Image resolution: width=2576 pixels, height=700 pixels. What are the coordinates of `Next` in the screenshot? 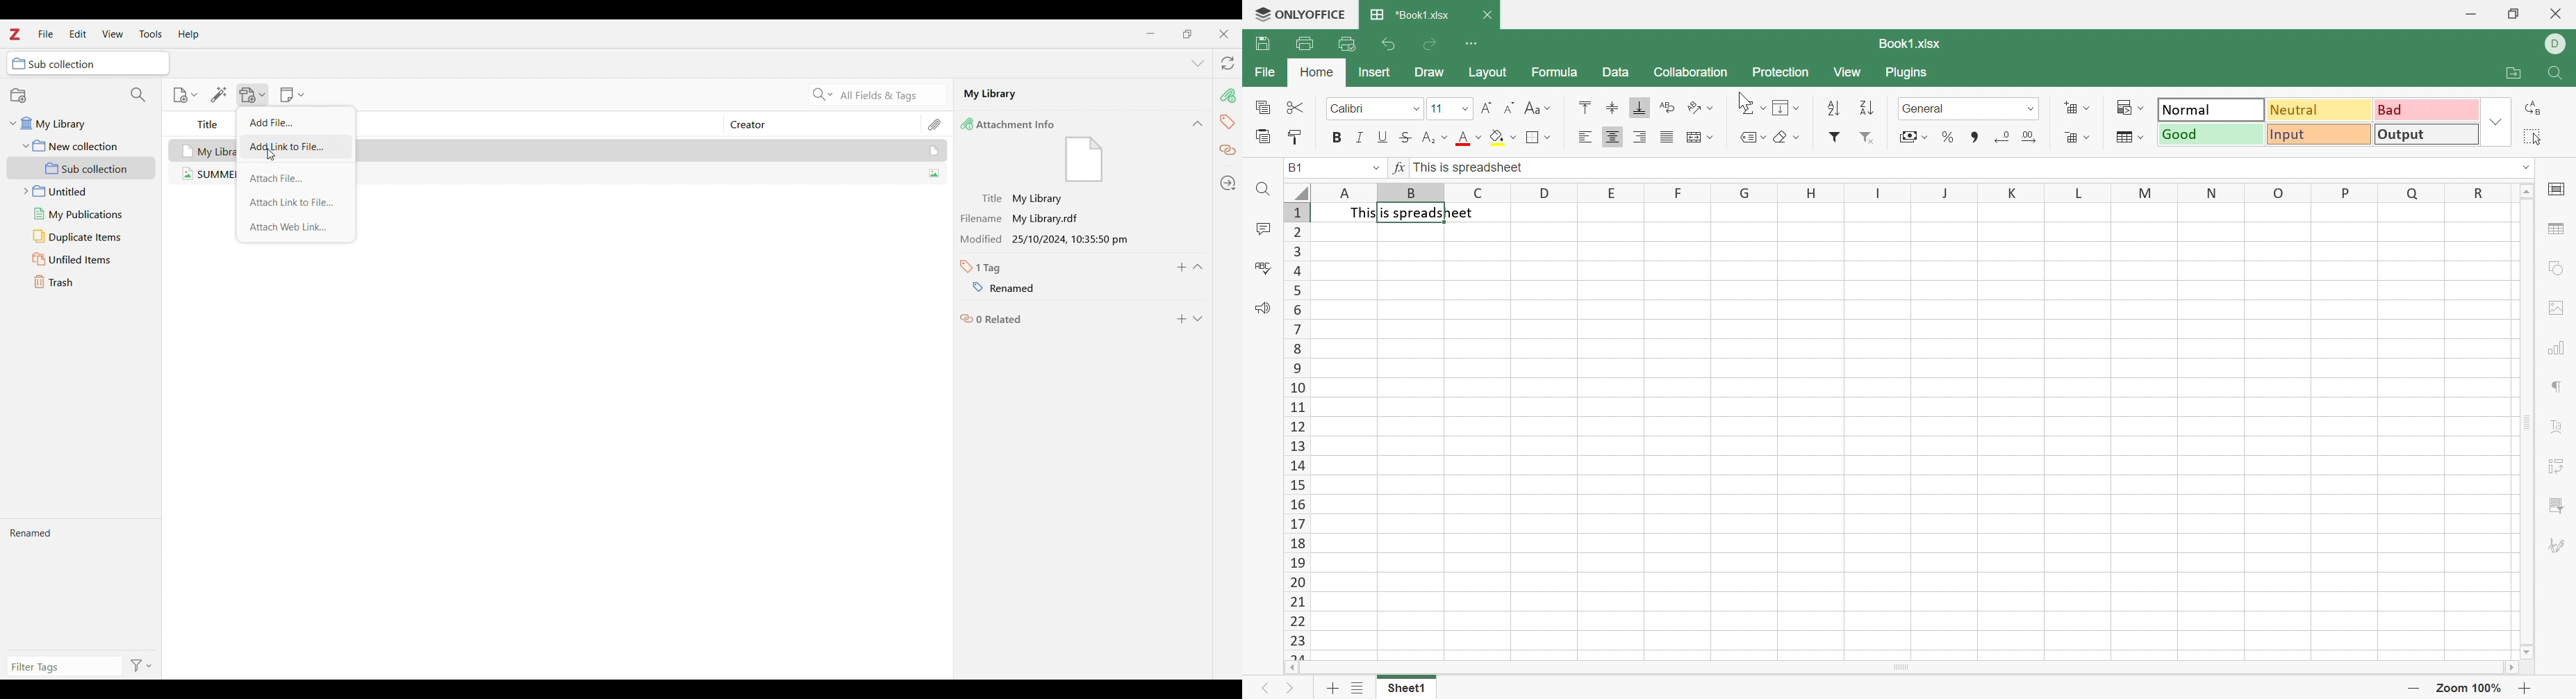 It's located at (1290, 688).